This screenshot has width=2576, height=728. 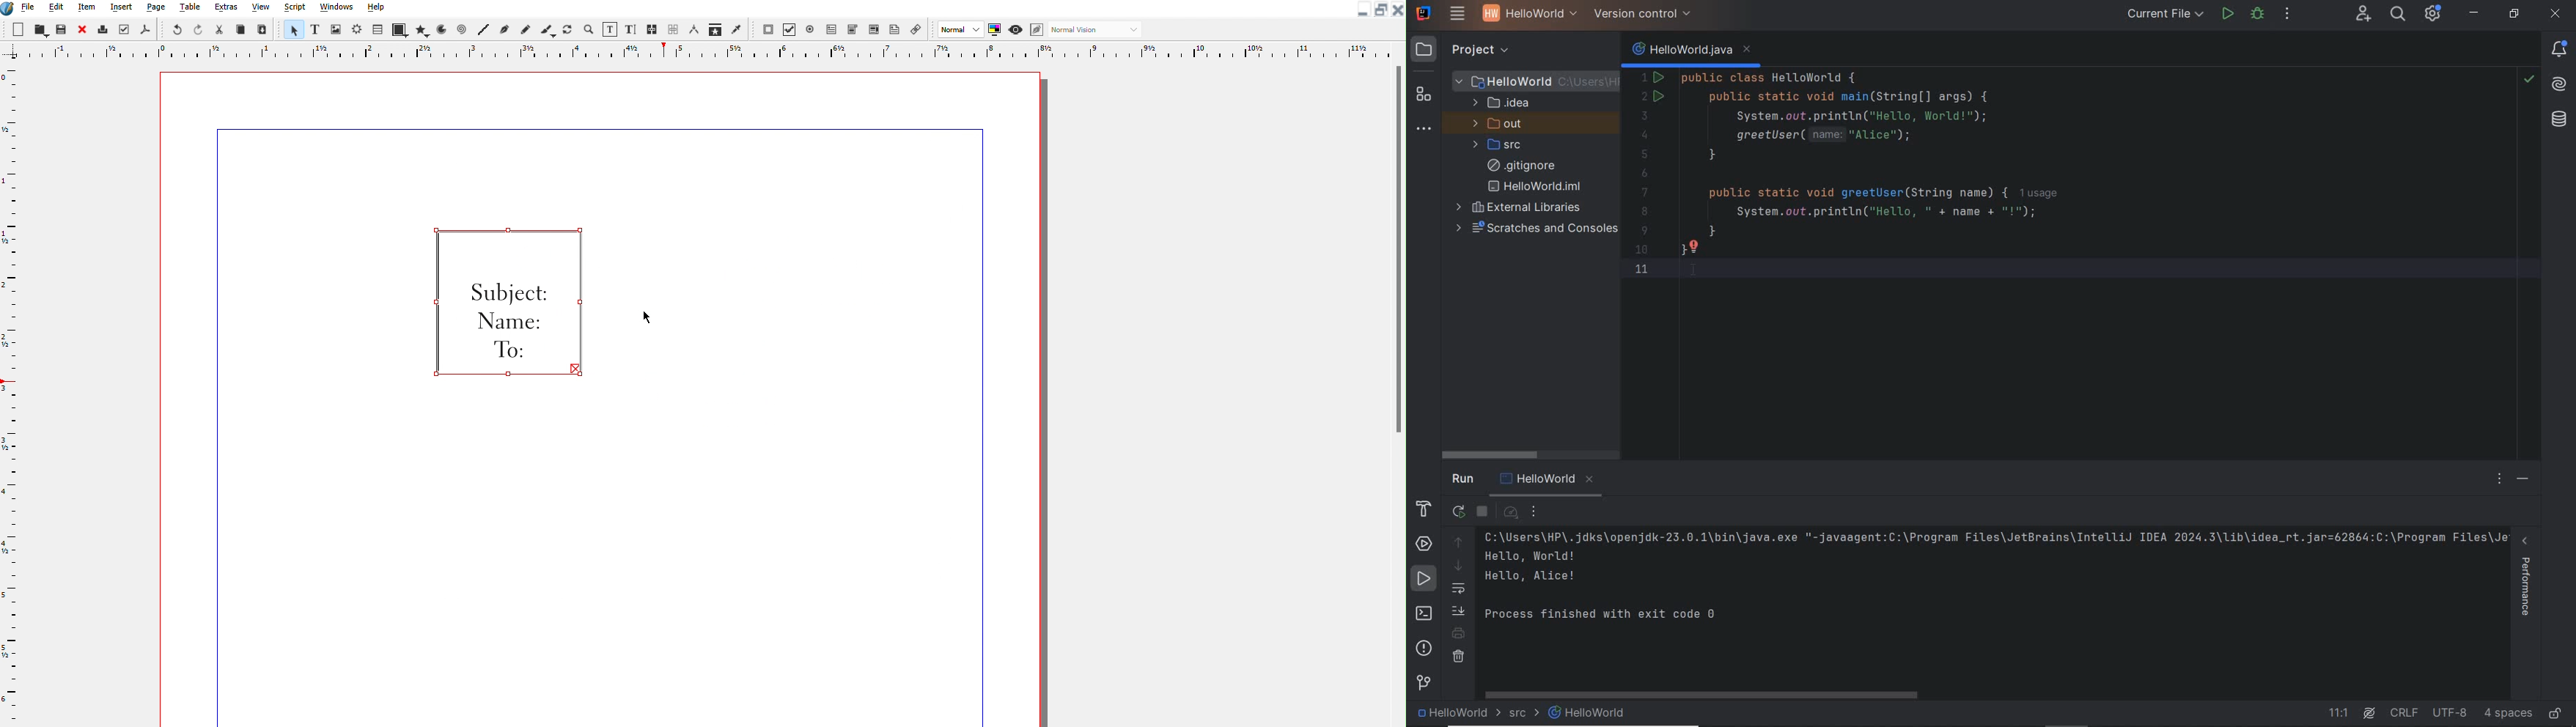 I want to click on Help, so click(x=376, y=9).